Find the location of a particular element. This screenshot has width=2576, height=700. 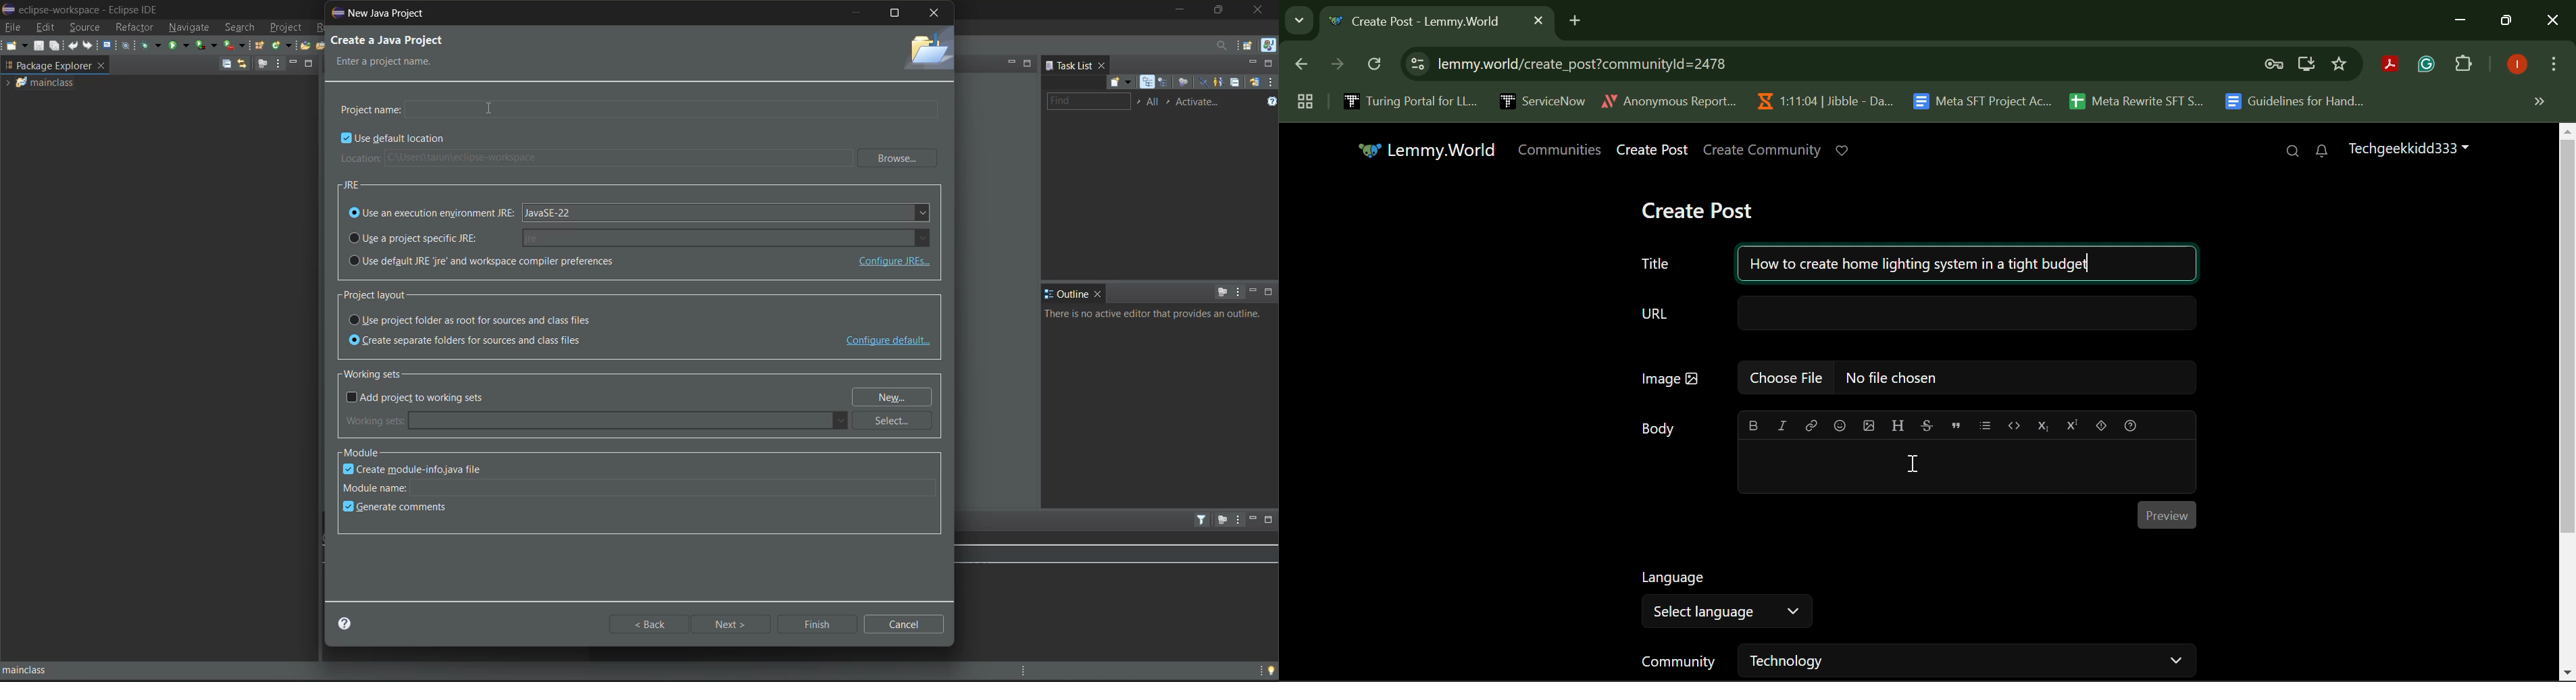

strikethrough is located at coordinates (1928, 425).